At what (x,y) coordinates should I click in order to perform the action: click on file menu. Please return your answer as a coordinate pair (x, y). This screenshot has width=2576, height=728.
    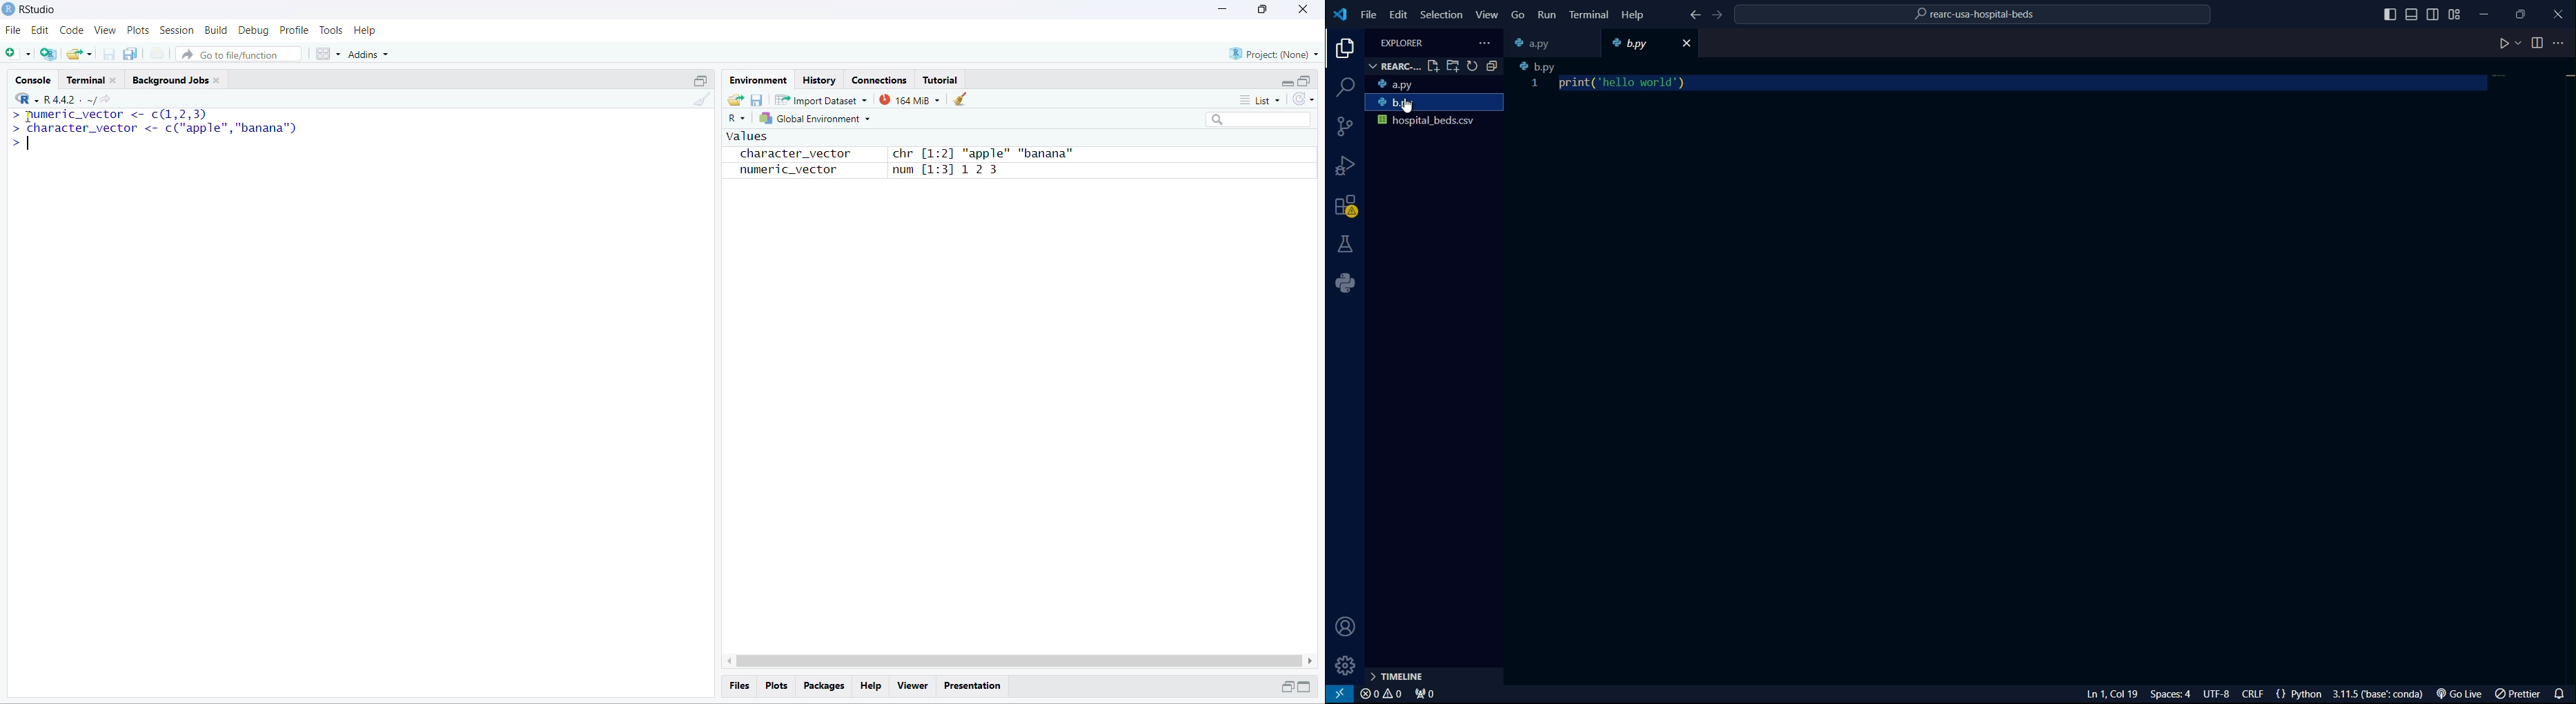
    Looking at the image, I should click on (1367, 14).